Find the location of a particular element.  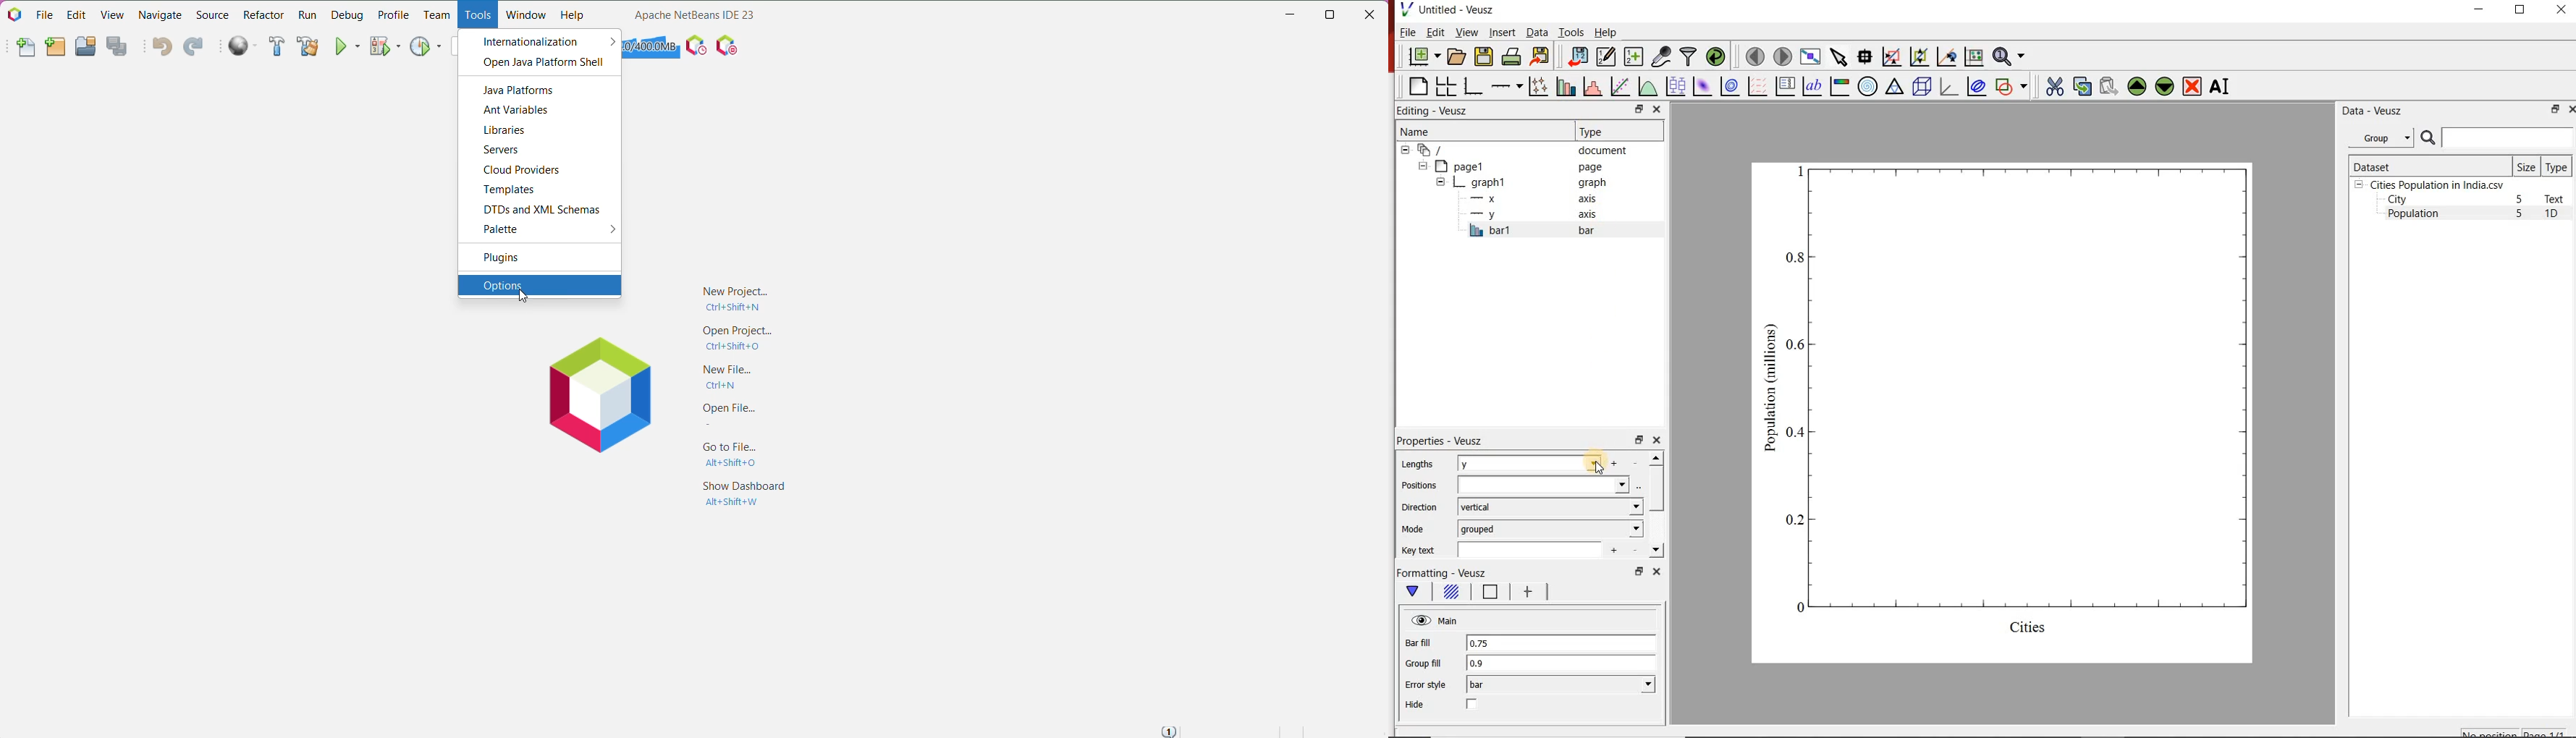

Insert is located at coordinates (1501, 33).